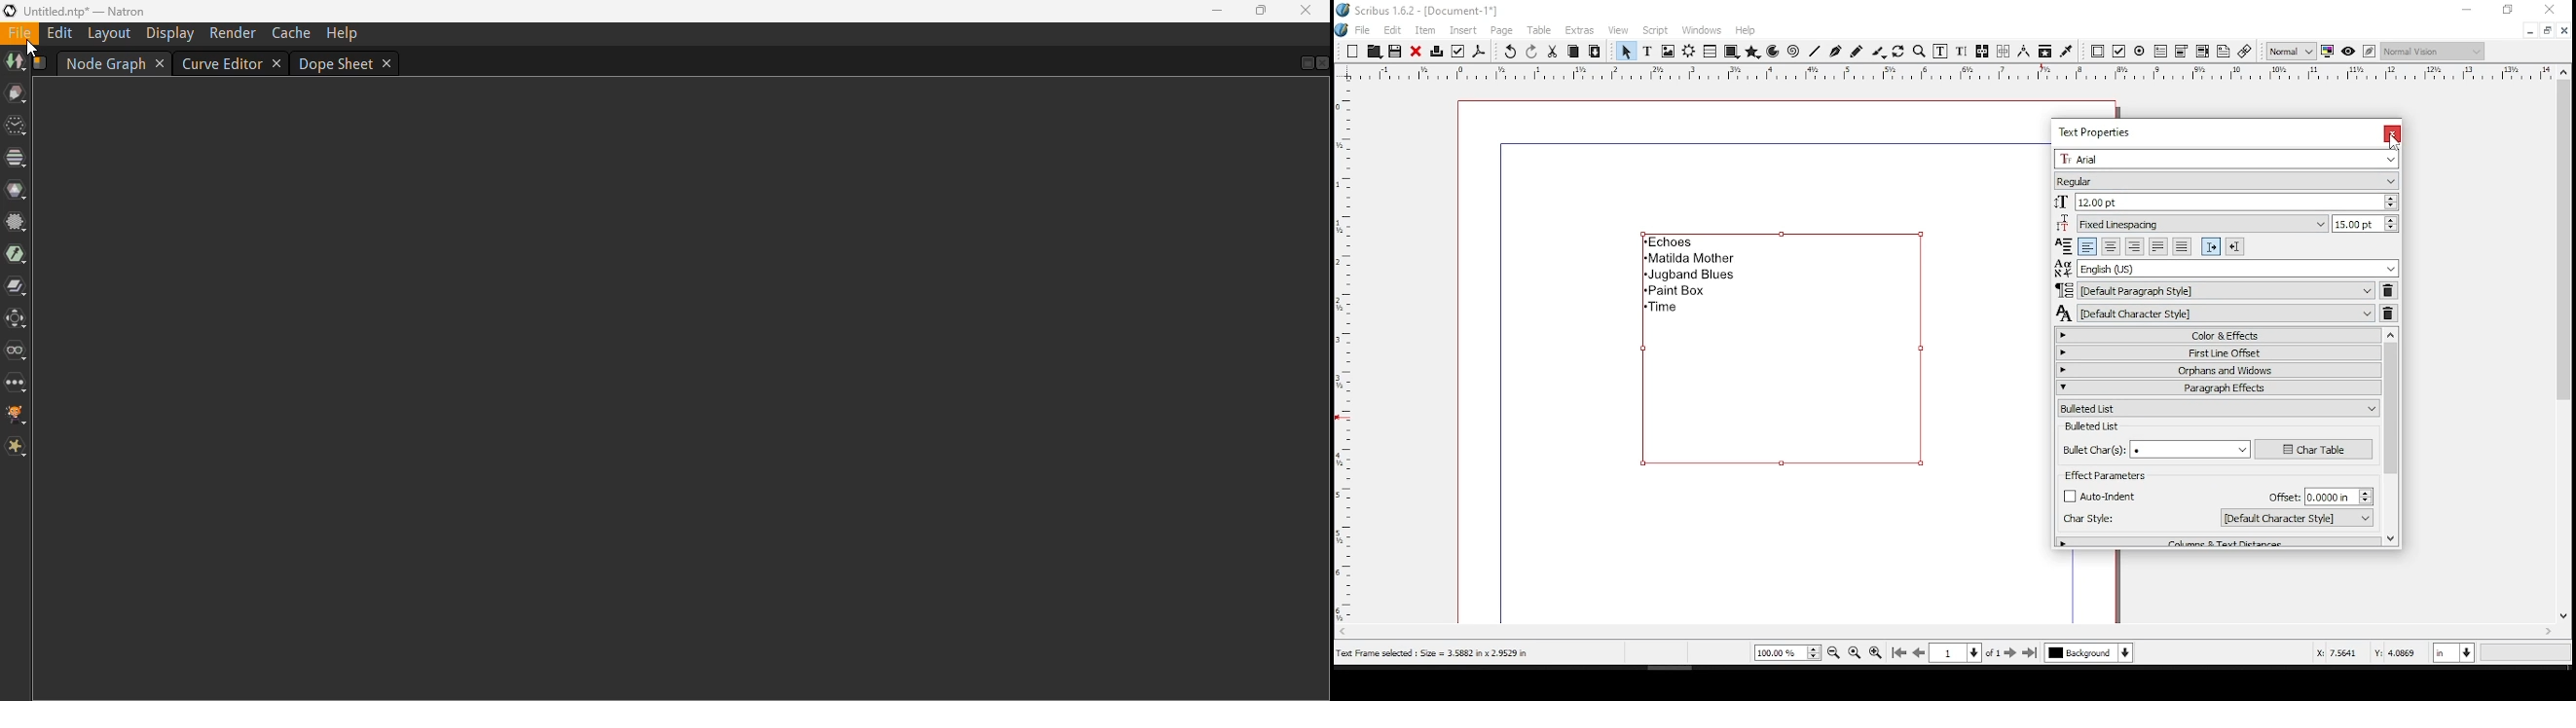 This screenshot has height=728, width=2576. Describe the element at coordinates (1532, 51) in the screenshot. I see `redo` at that location.